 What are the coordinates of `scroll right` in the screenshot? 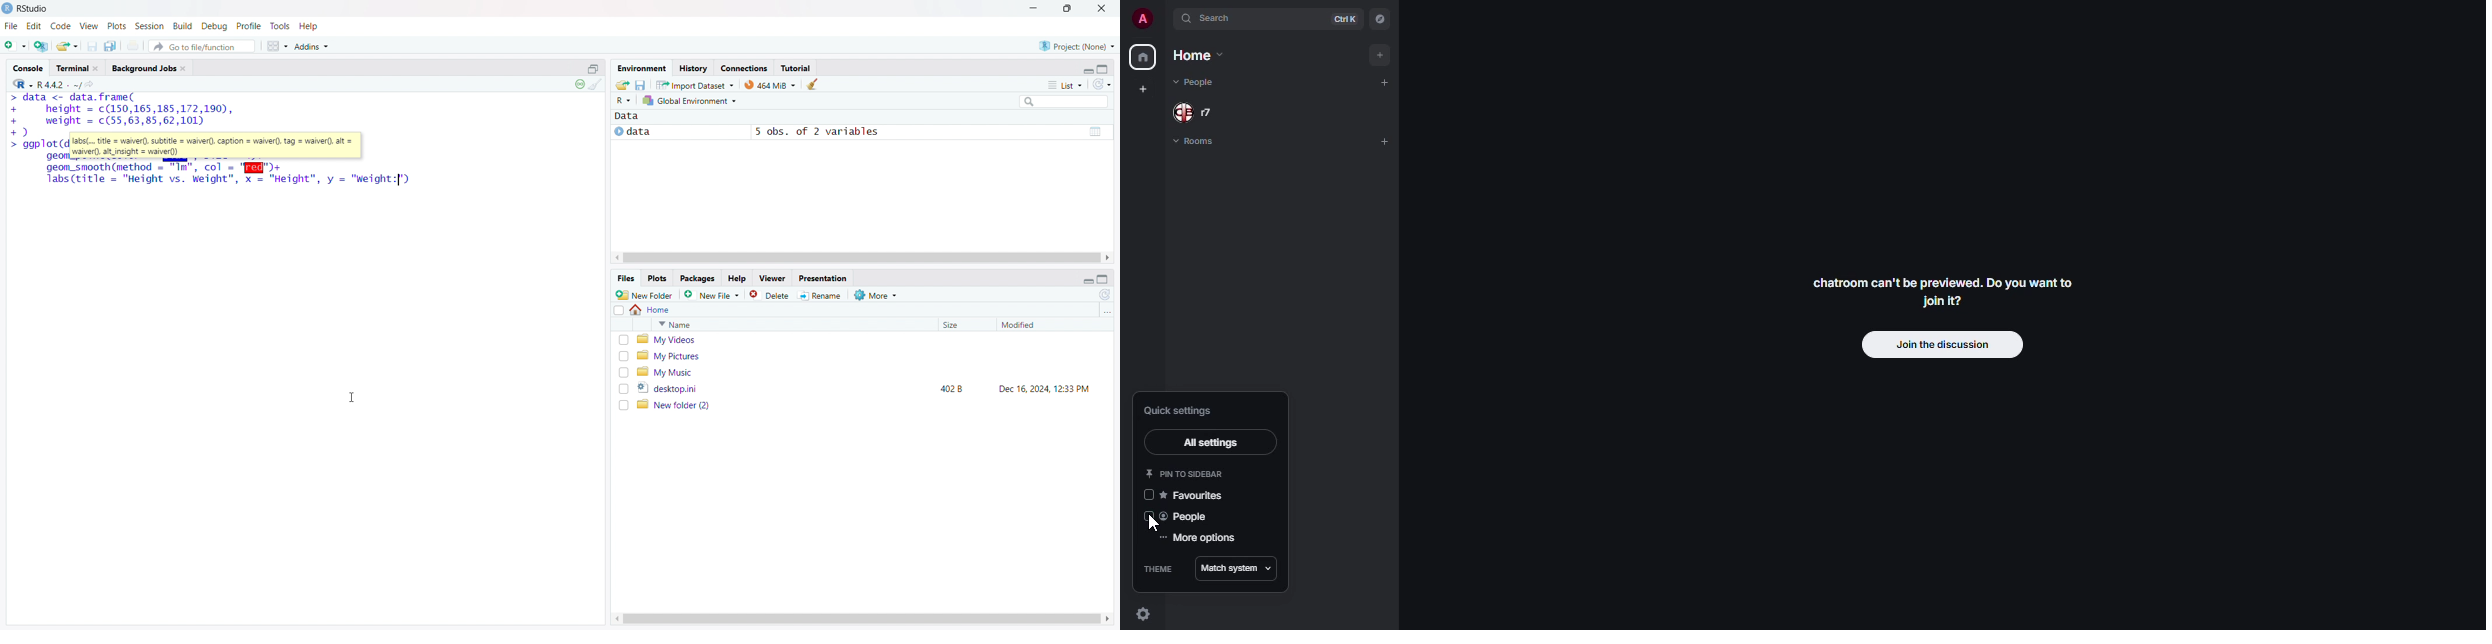 It's located at (1108, 619).